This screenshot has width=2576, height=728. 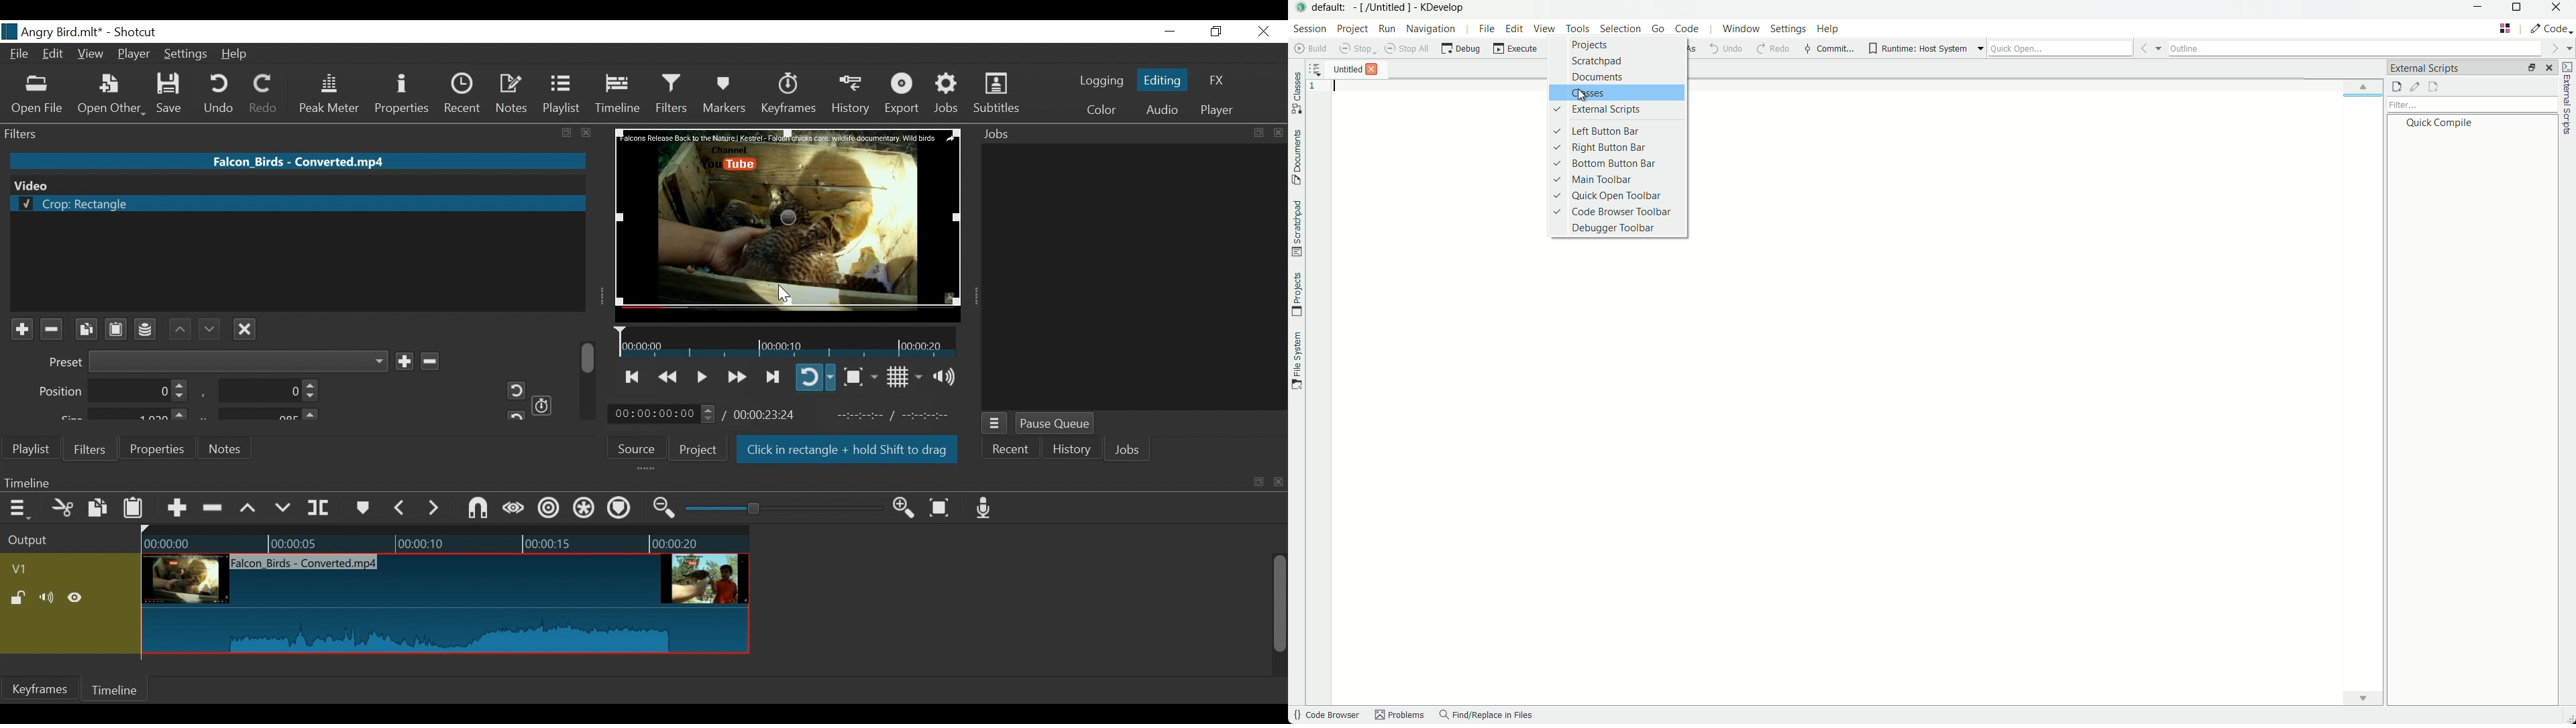 What do you see at coordinates (766, 414) in the screenshot?
I see `Total Duration` at bounding box center [766, 414].